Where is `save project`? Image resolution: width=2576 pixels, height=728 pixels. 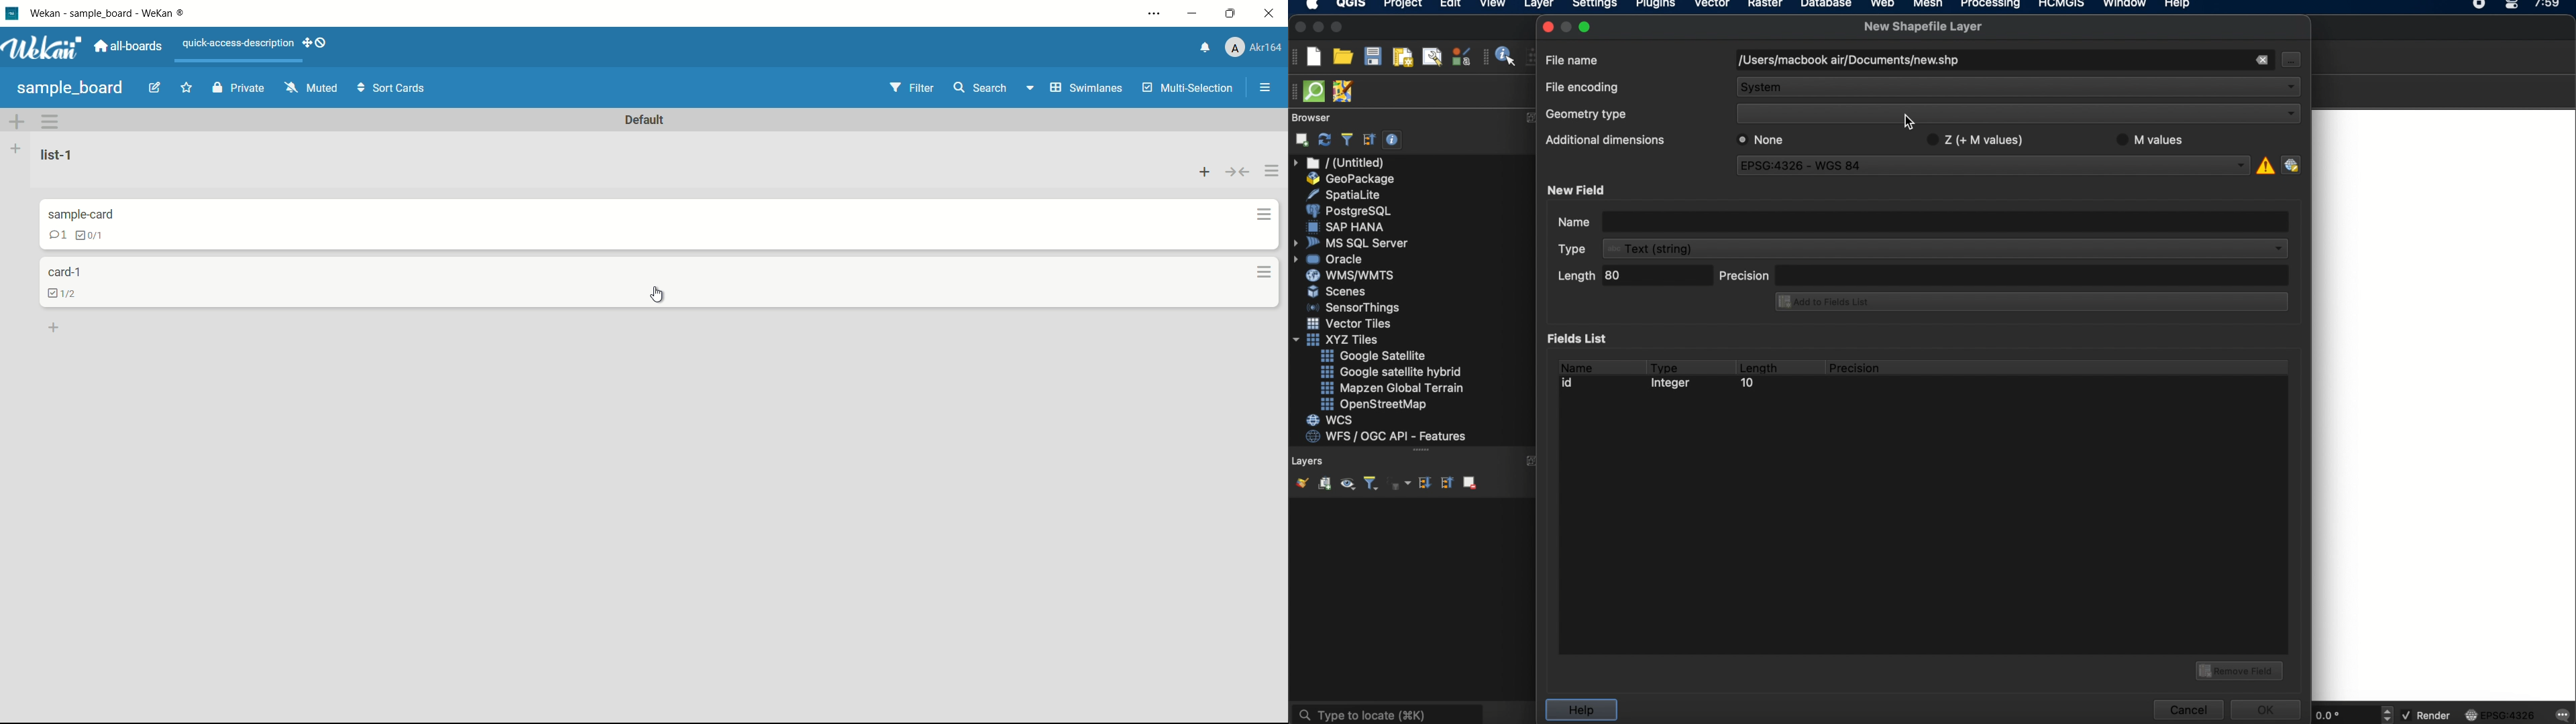 save project is located at coordinates (1372, 57).